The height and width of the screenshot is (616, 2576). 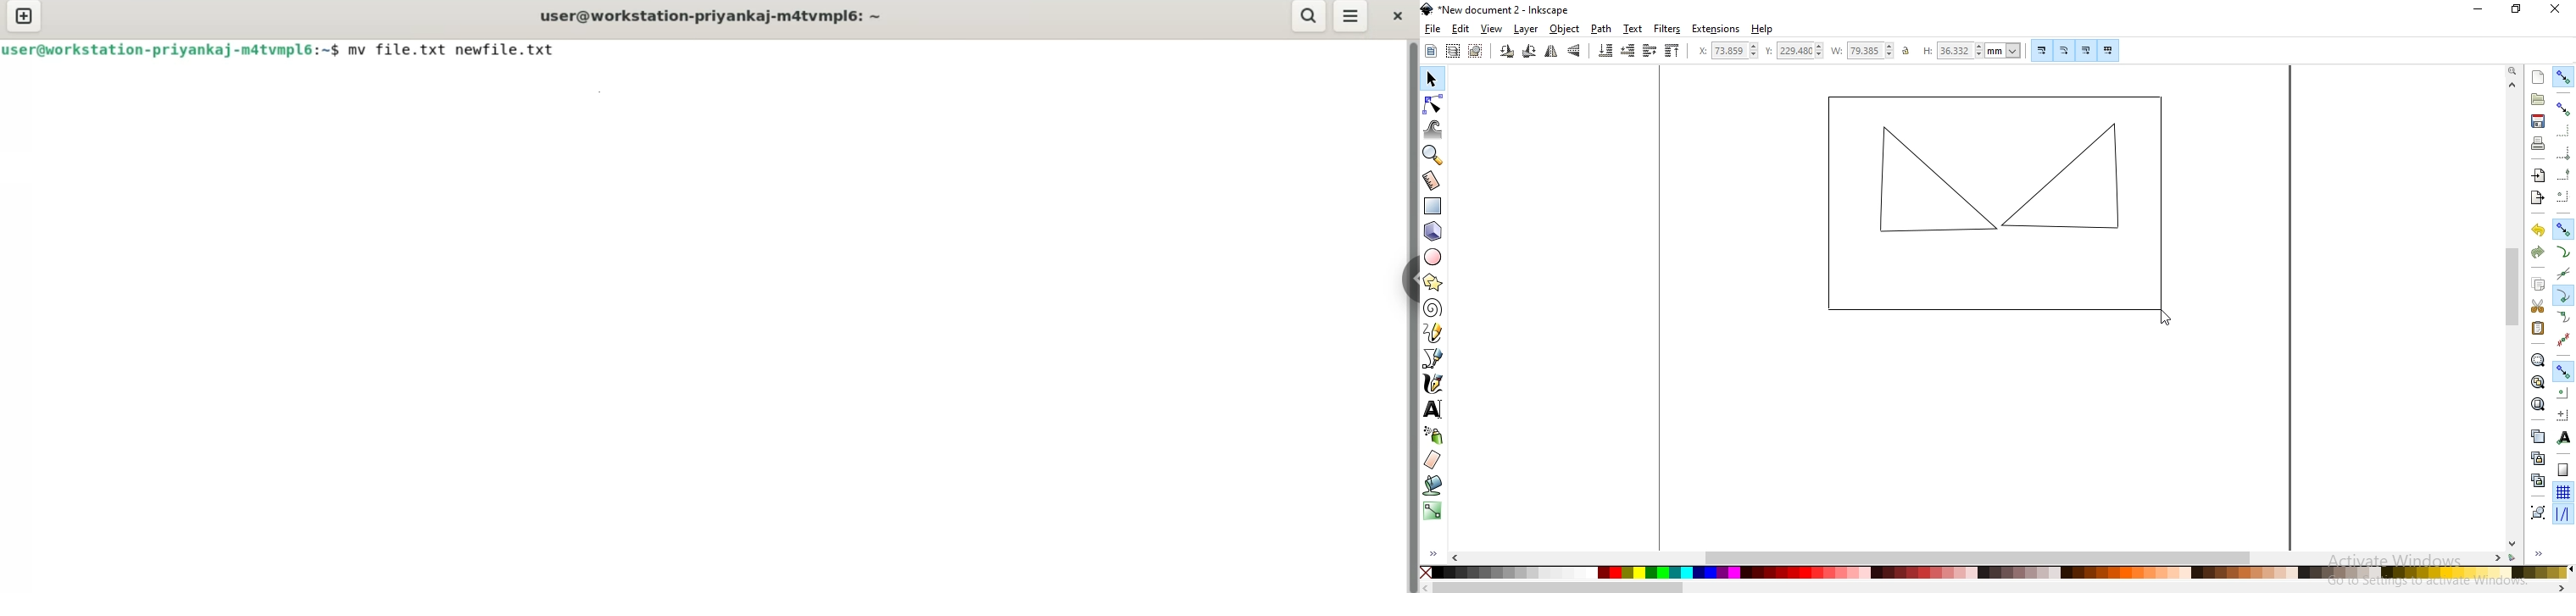 What do you see at coordinates (1975, 556) in the screenshot?
I see `scrollbar` at bounding box center [1975, 556].